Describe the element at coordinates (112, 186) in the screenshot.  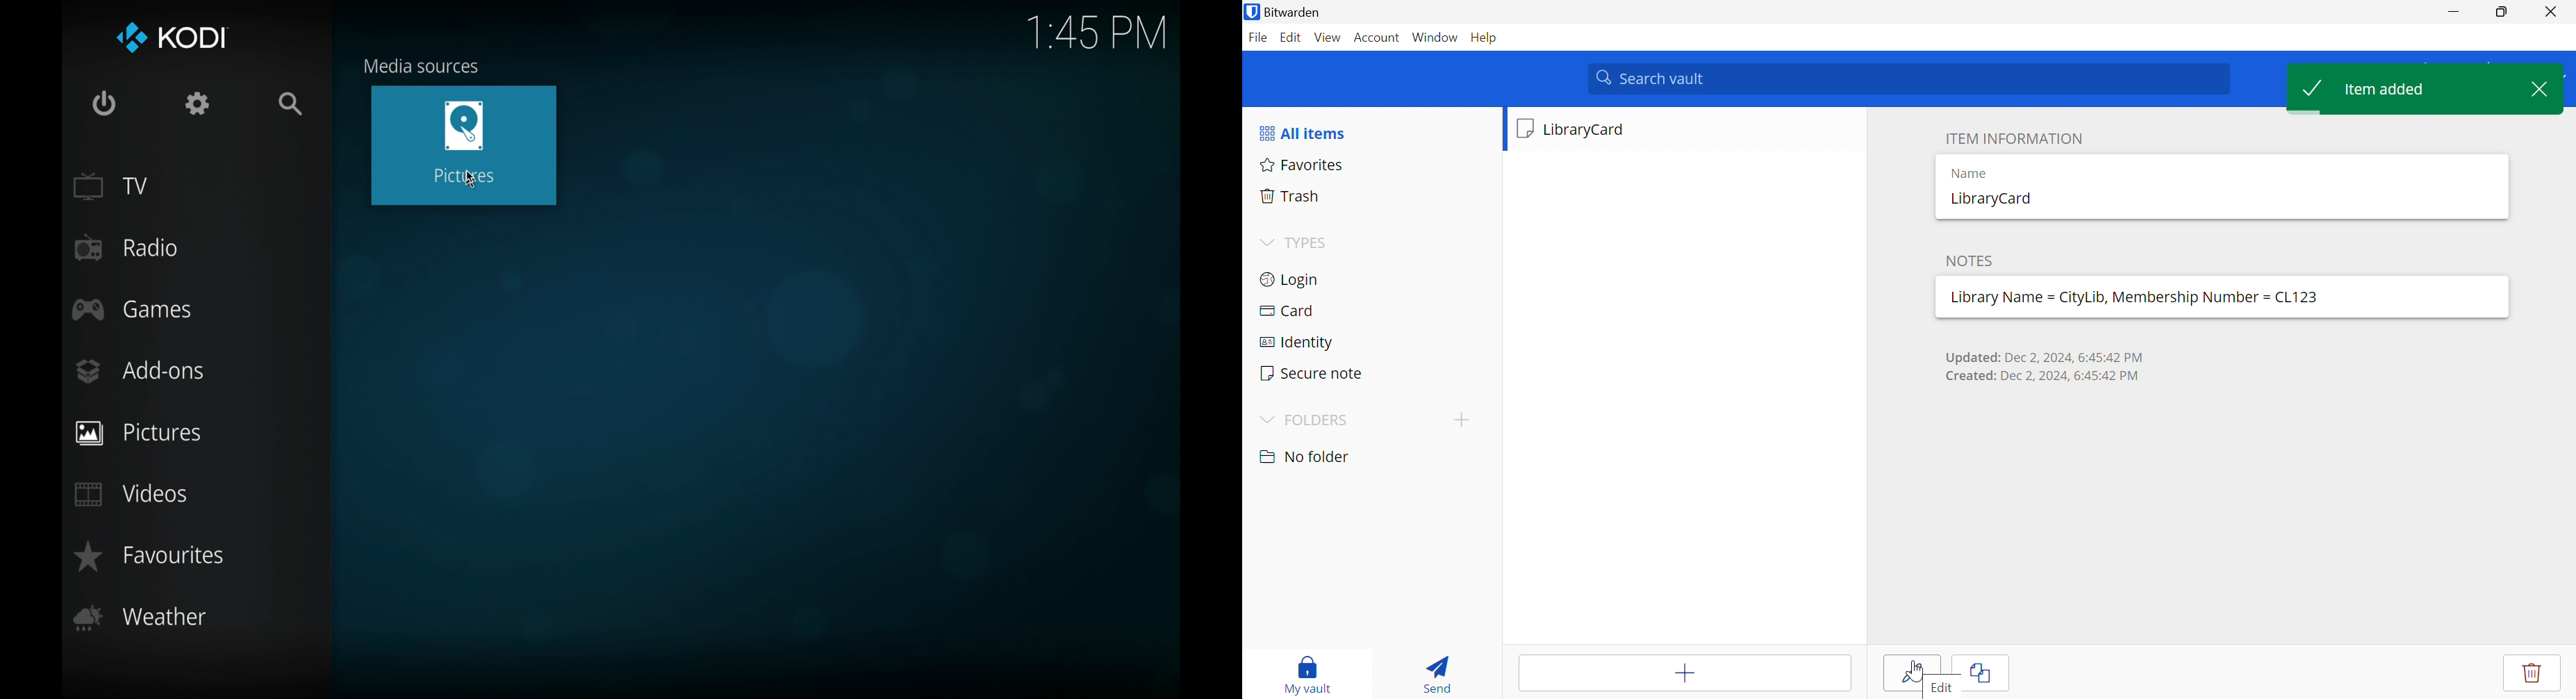
I see `TV` at that location.